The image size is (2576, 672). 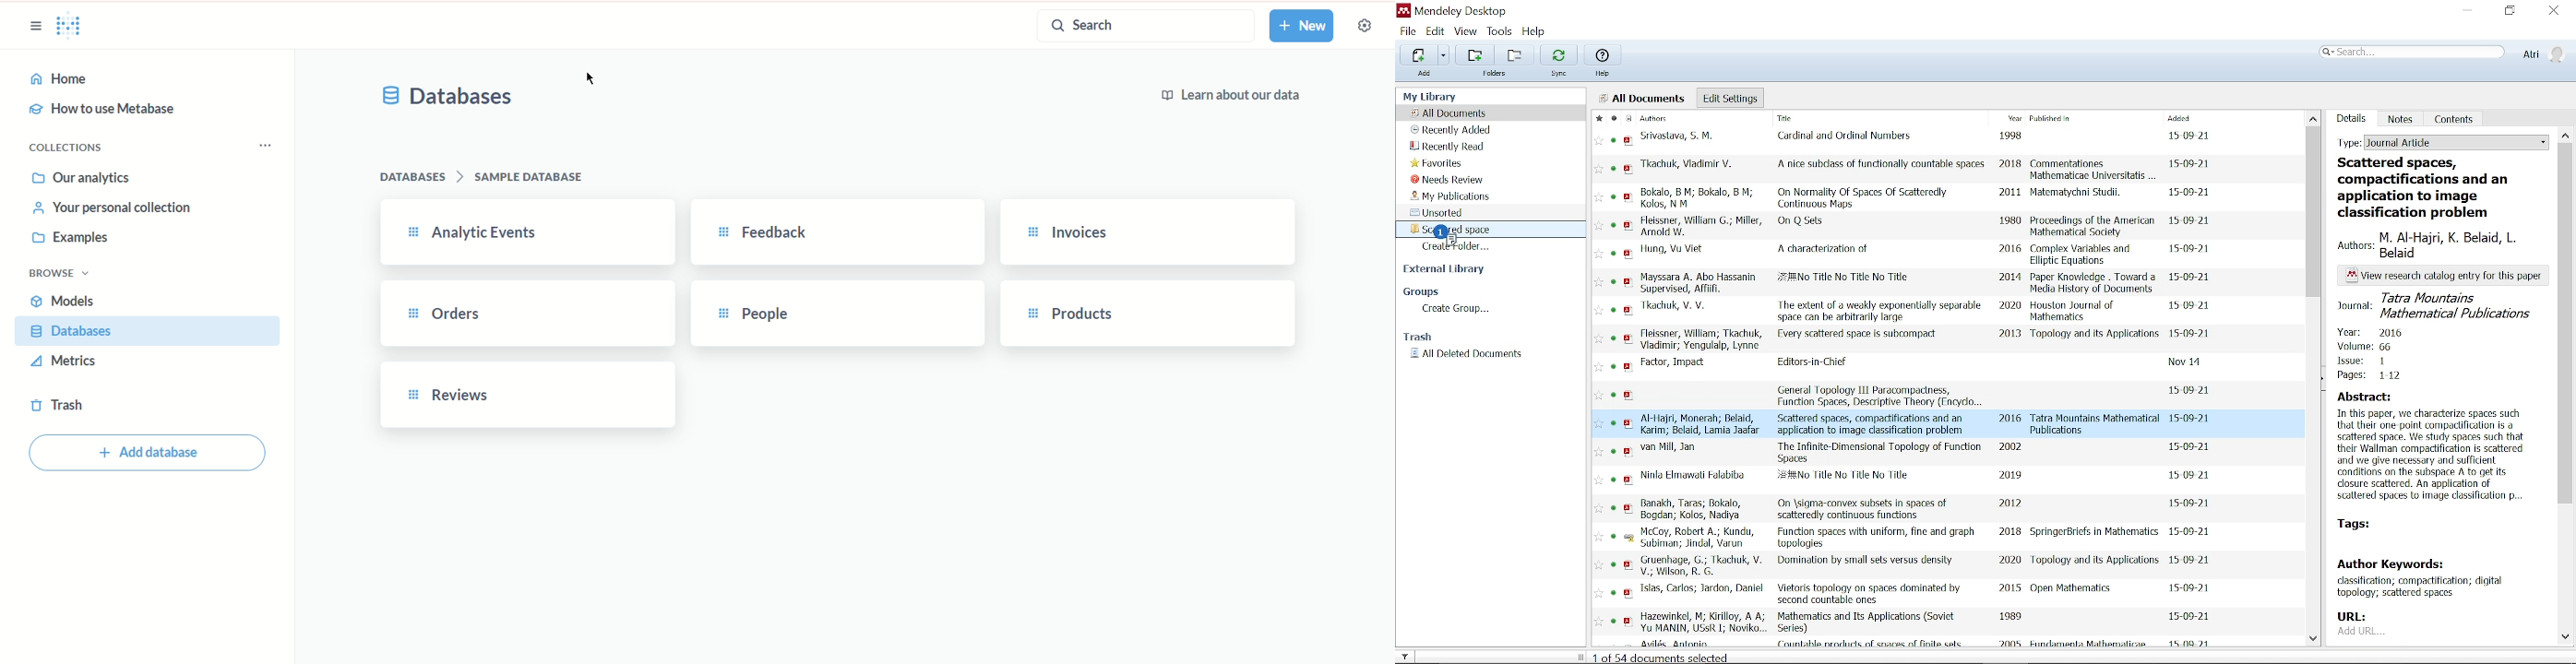 I want to click on Matematychni Studil, so click(x=2077, y=195).